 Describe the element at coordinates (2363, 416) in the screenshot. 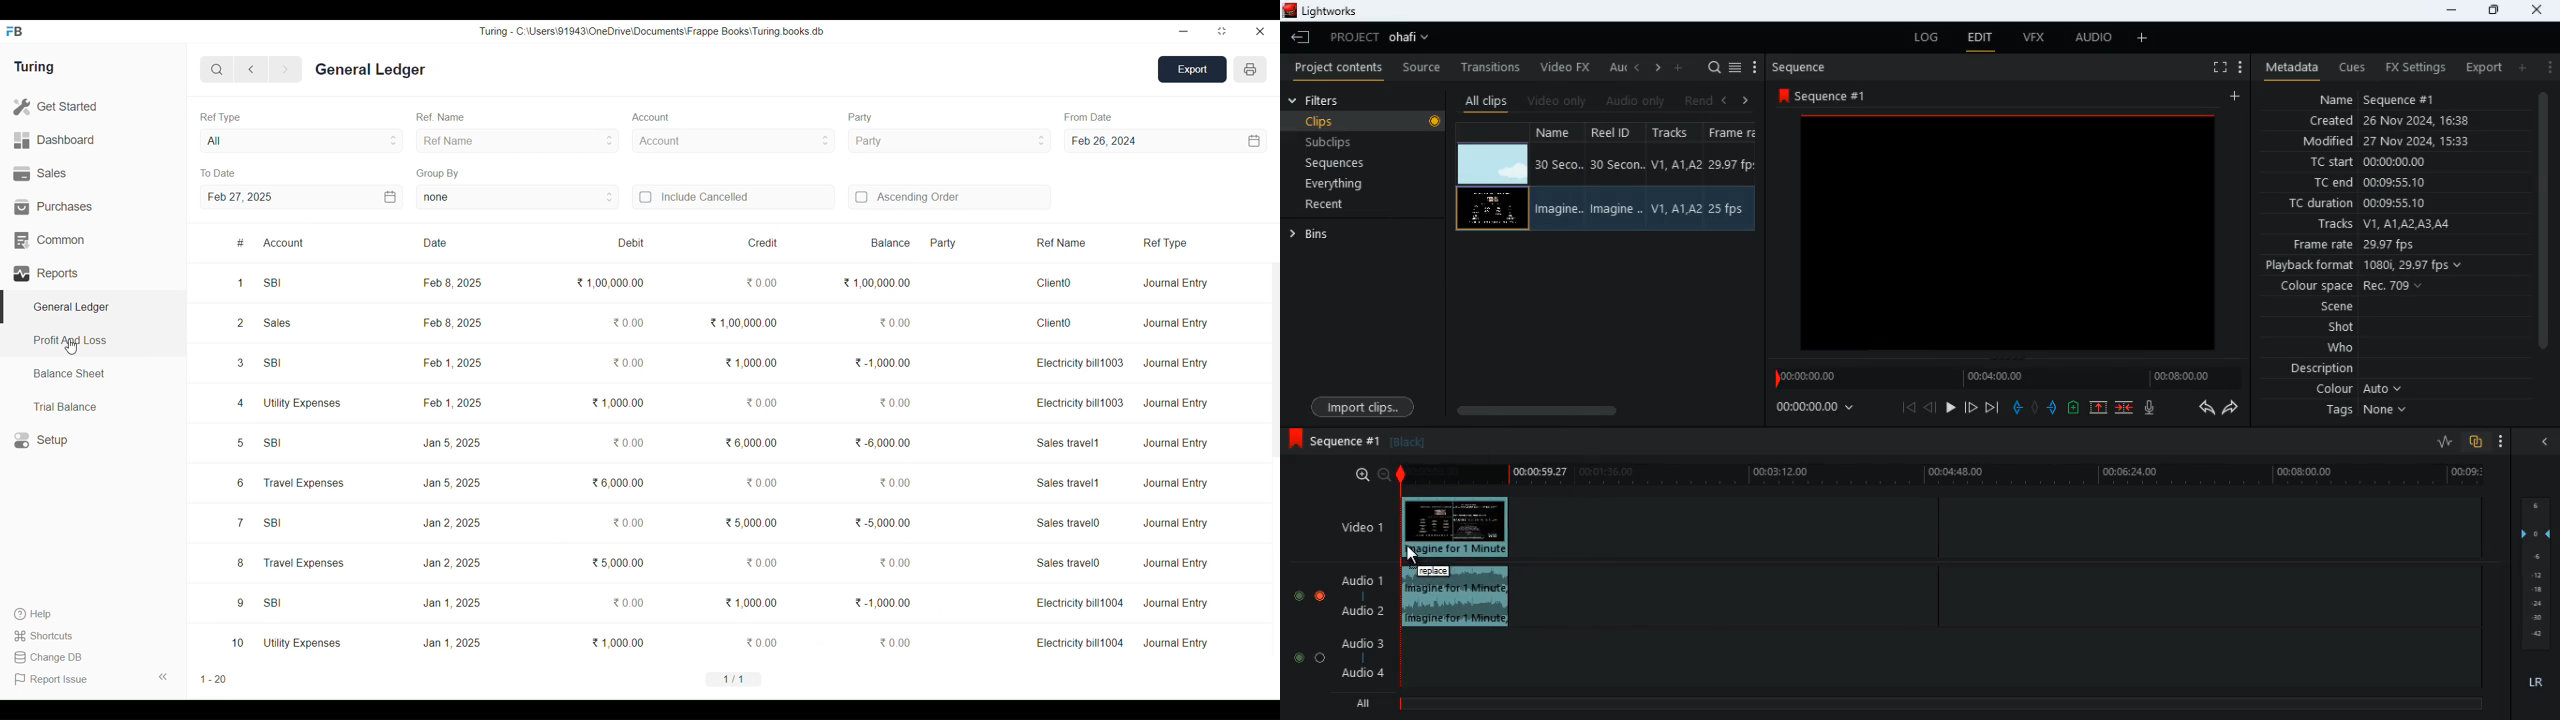

I see `tags` at that location.